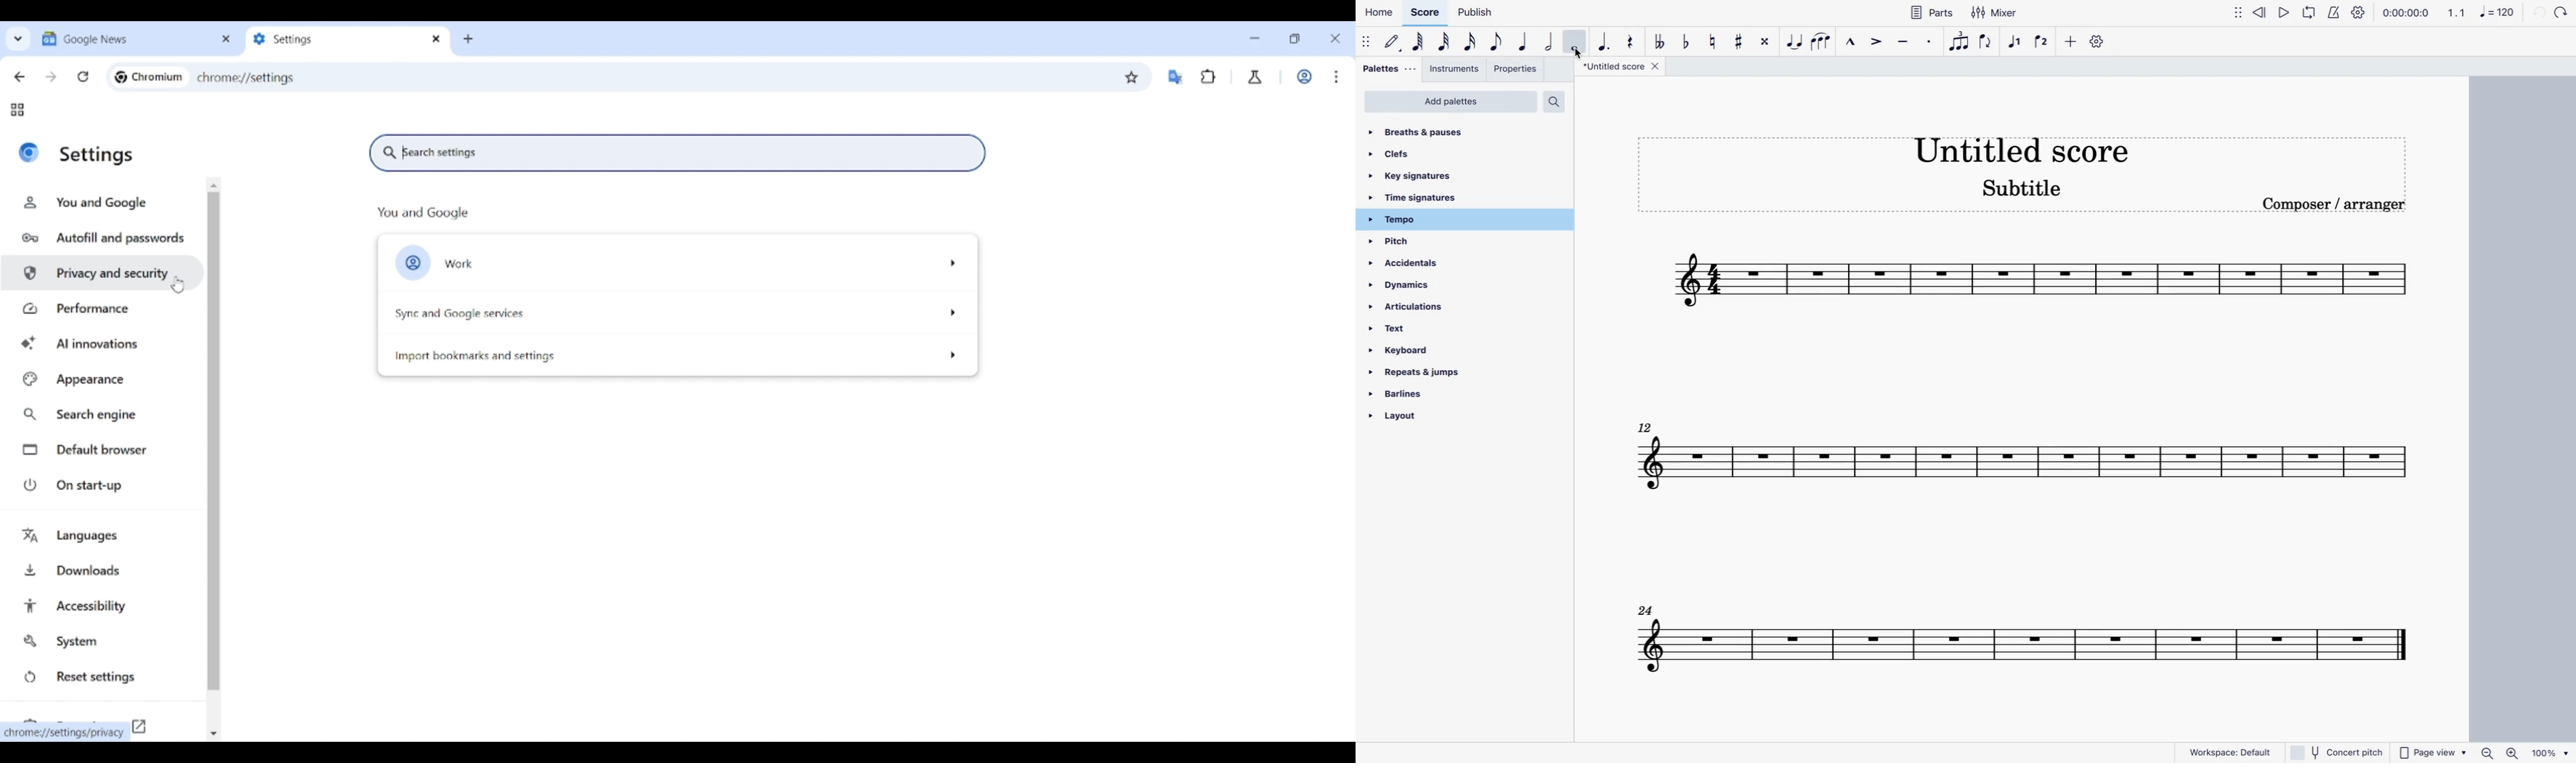 This screenshot has width=2576, height=784. Describe the element at coordinates (1425, 15) in the screenshot. I see `score` at that location.